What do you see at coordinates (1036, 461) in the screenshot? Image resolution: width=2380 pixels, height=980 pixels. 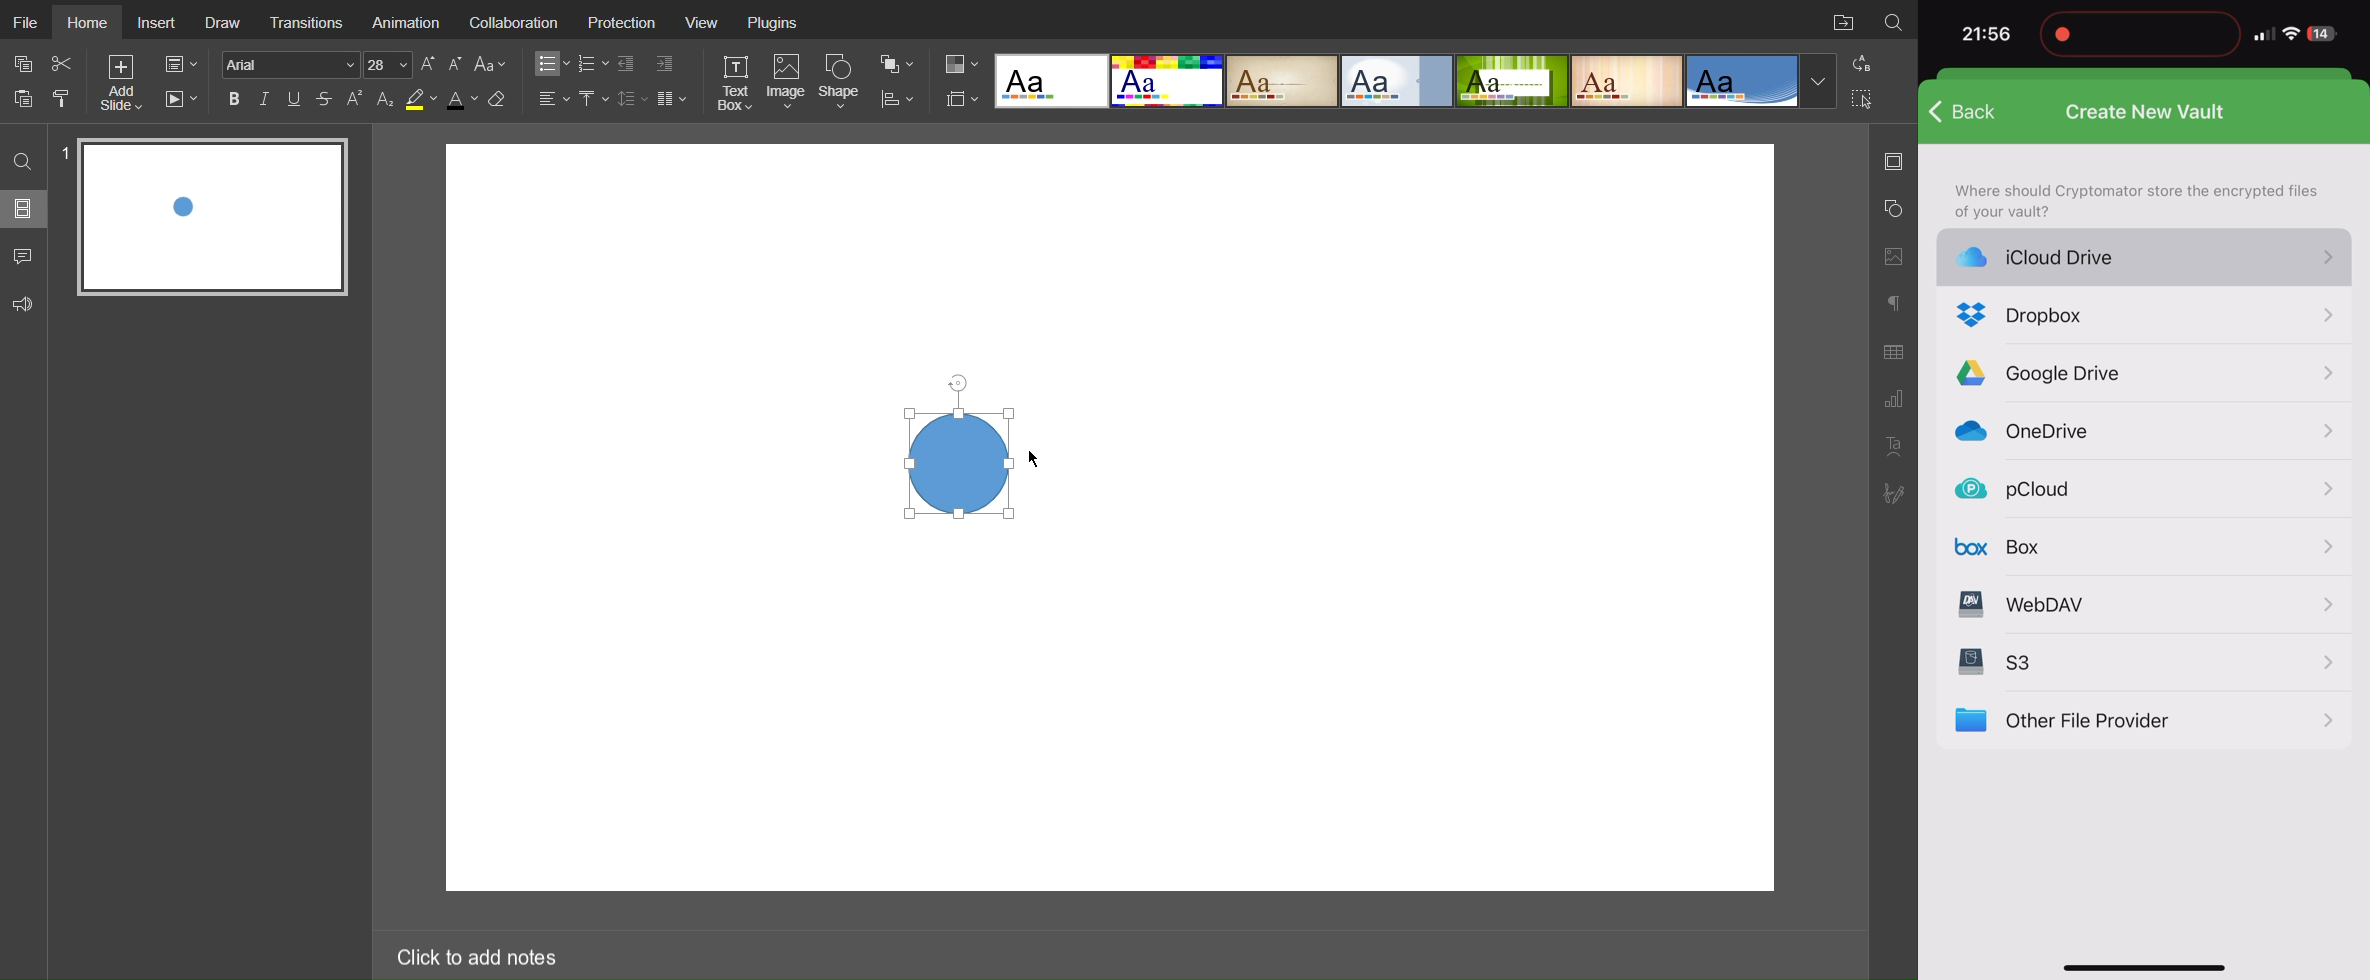 I see `Cursor` at bounding box center [1036, 461].